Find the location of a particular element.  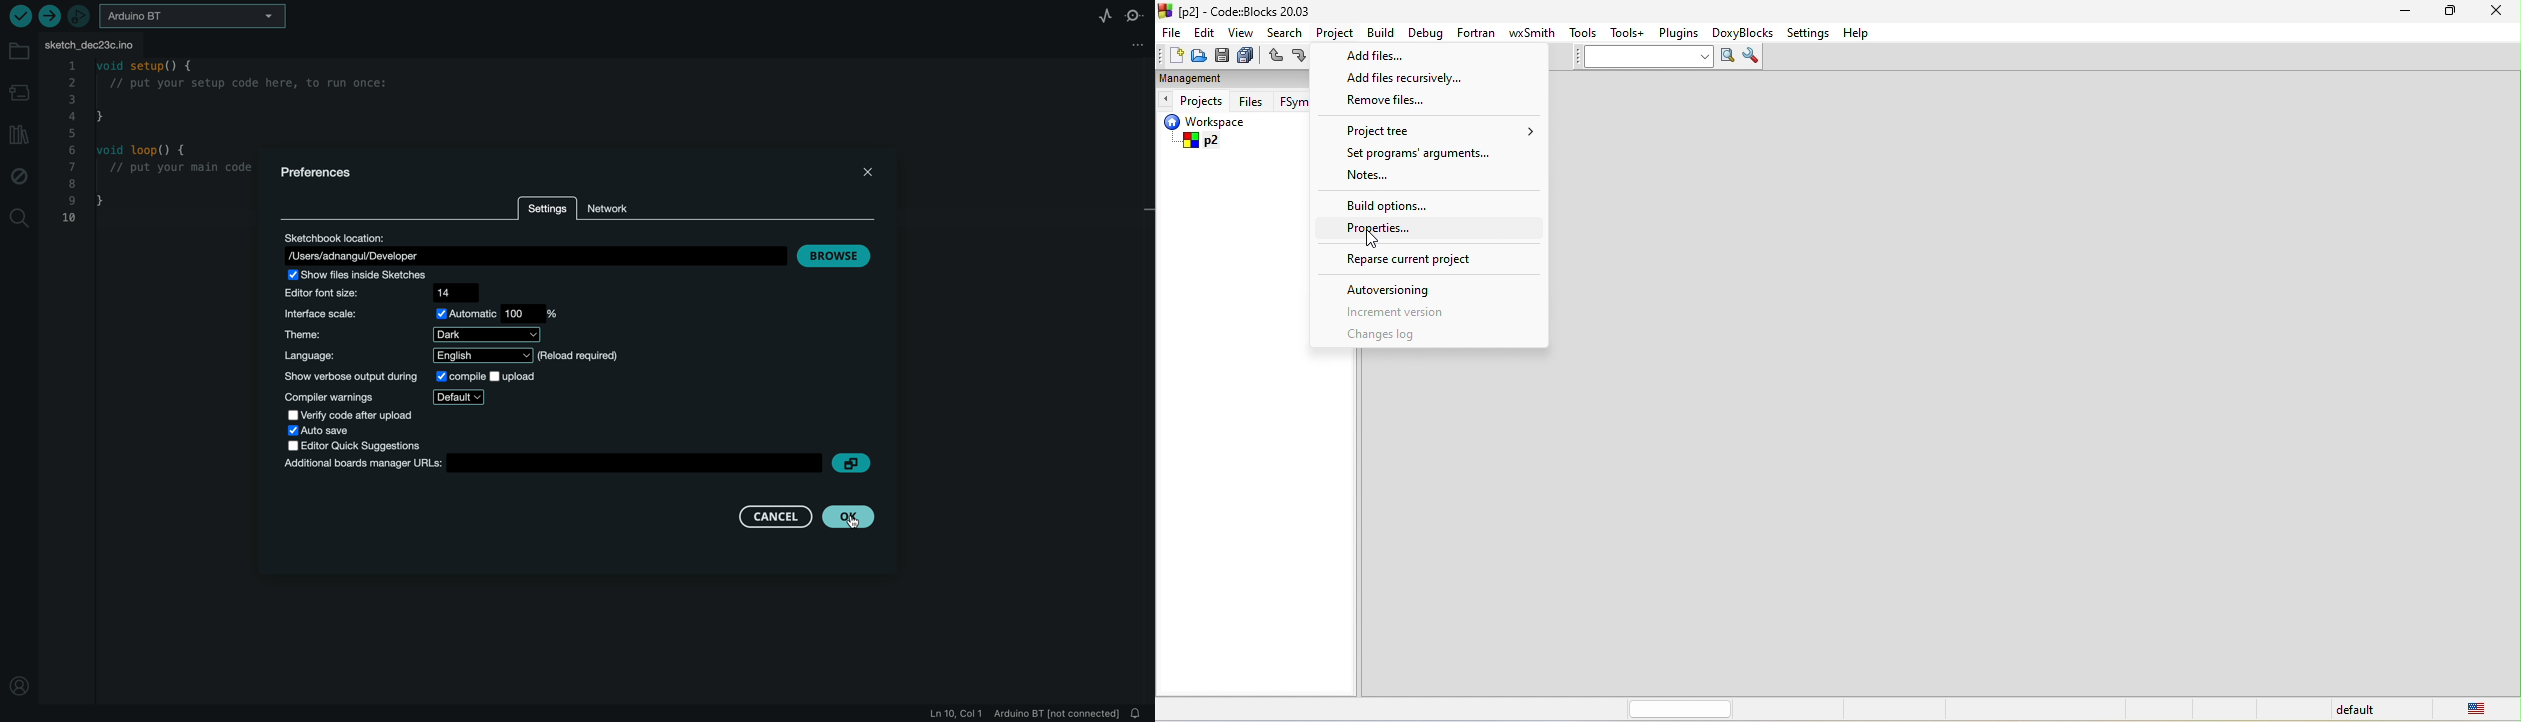

maximize is located at coordinates (2451, 15).